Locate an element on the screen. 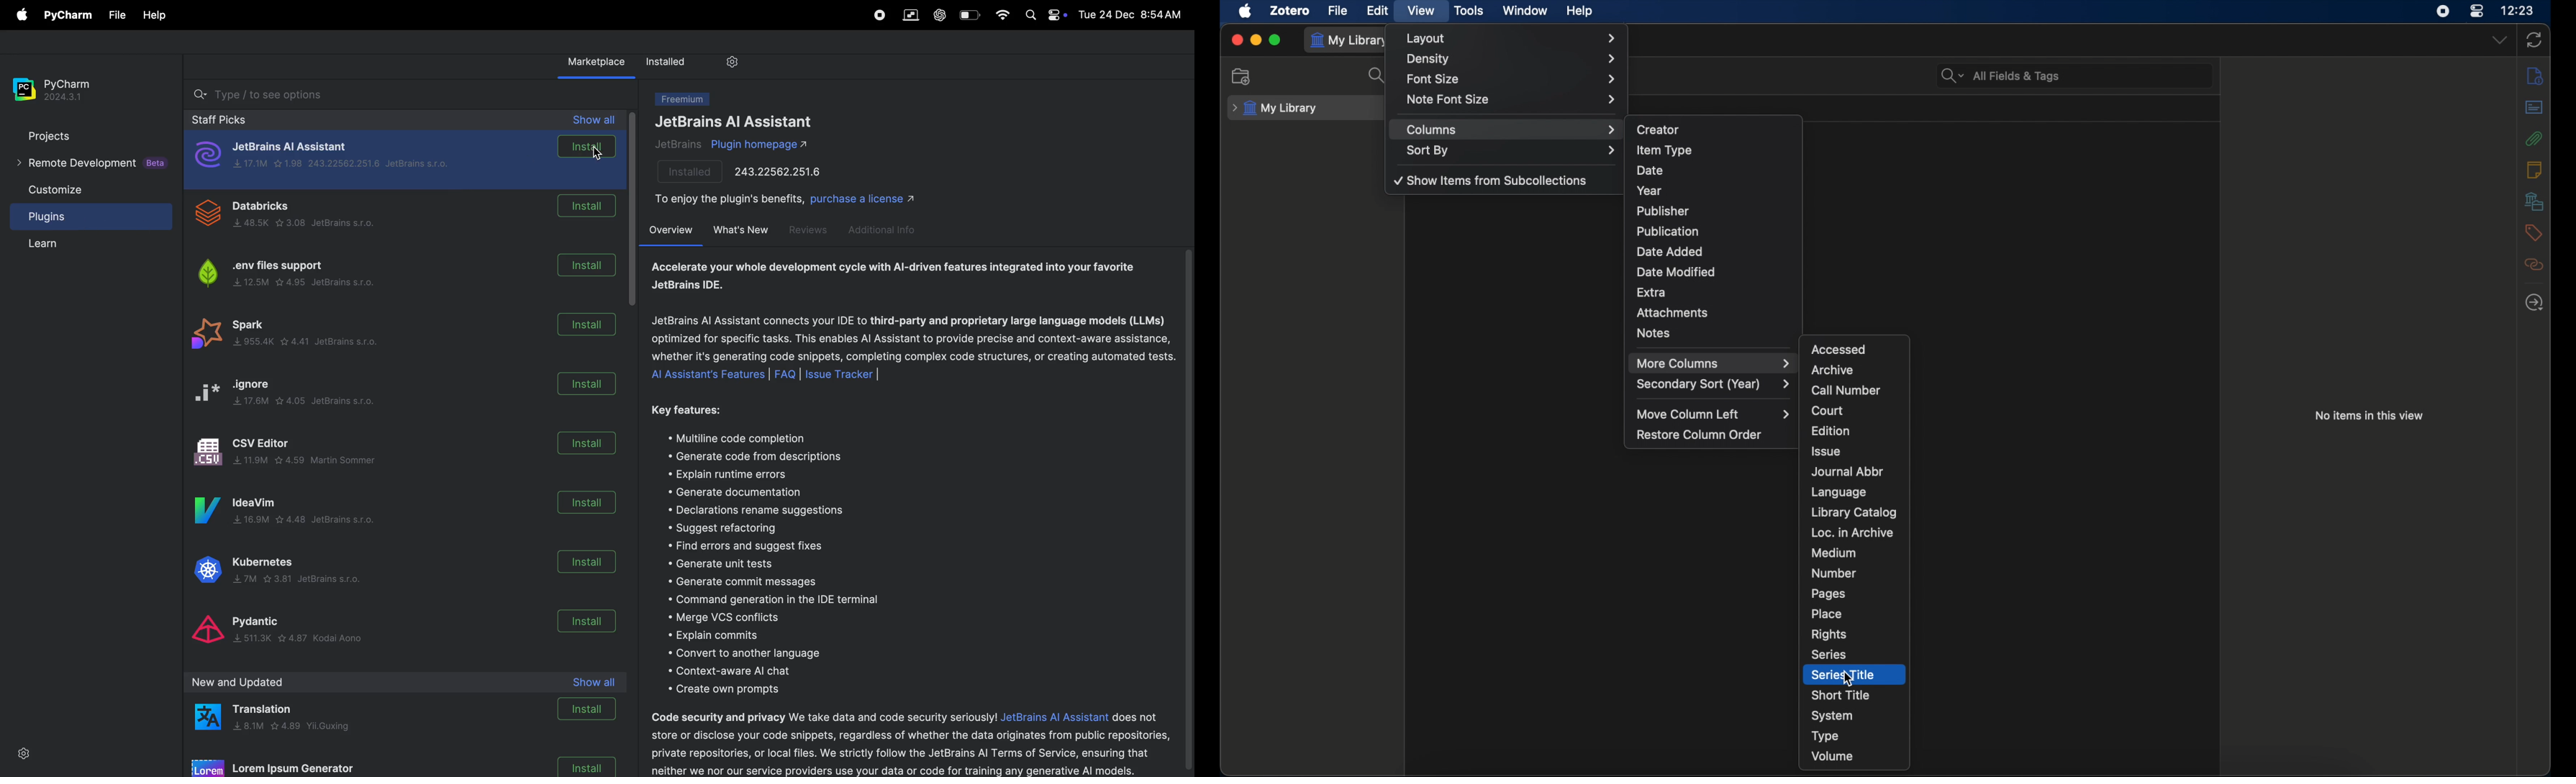 The image size is (2576, 784). related is located at coordinates (2534, 264).